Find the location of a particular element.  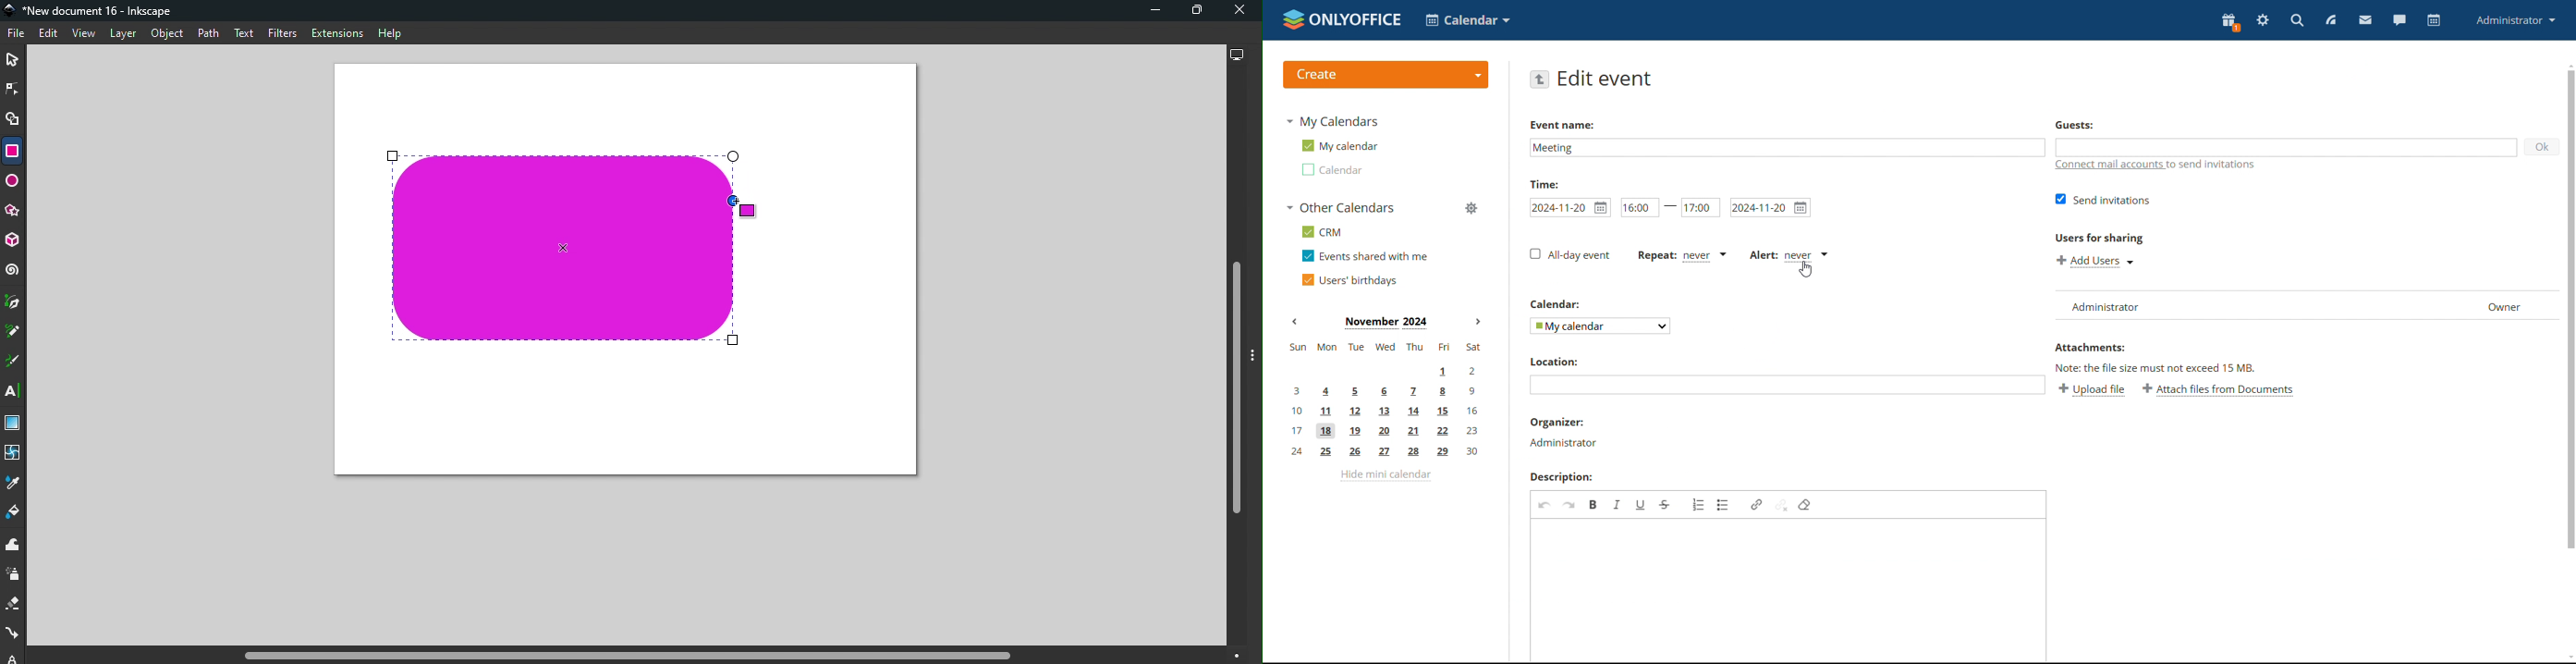

note: the file size must not exceed 15 mb is located at coordinates (2156, 368).